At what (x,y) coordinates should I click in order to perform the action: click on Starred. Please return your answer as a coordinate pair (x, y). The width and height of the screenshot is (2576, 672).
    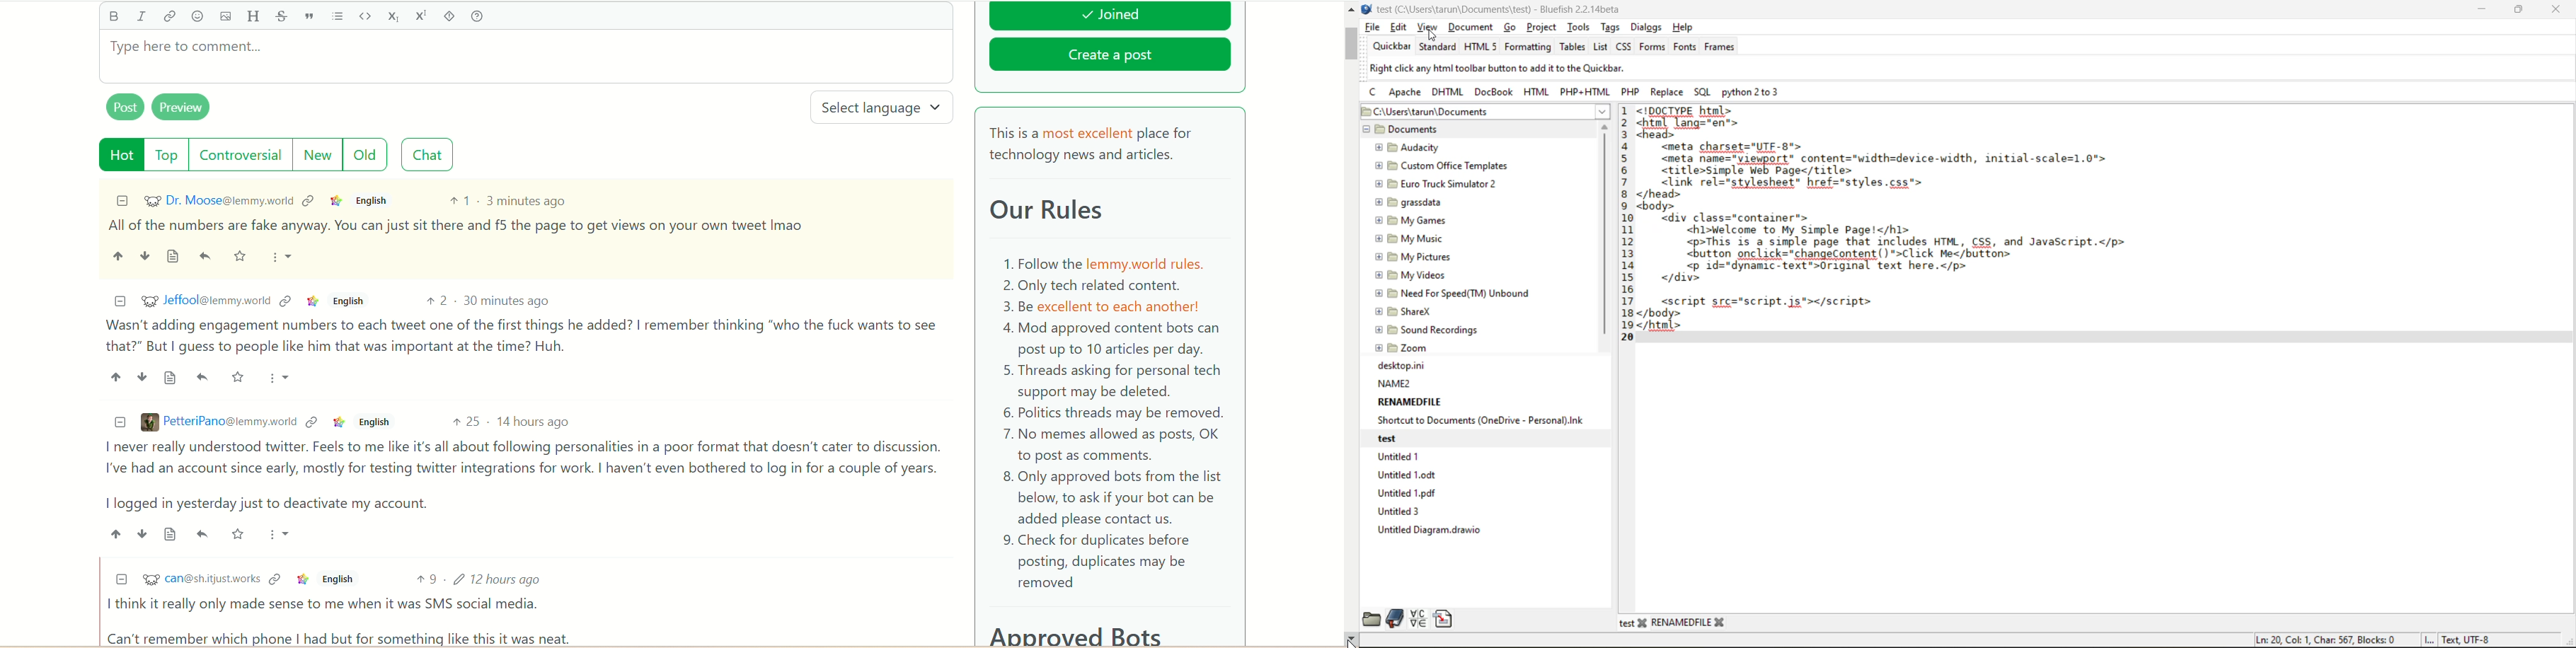
    Looking at the image, I should click on (239, 533).